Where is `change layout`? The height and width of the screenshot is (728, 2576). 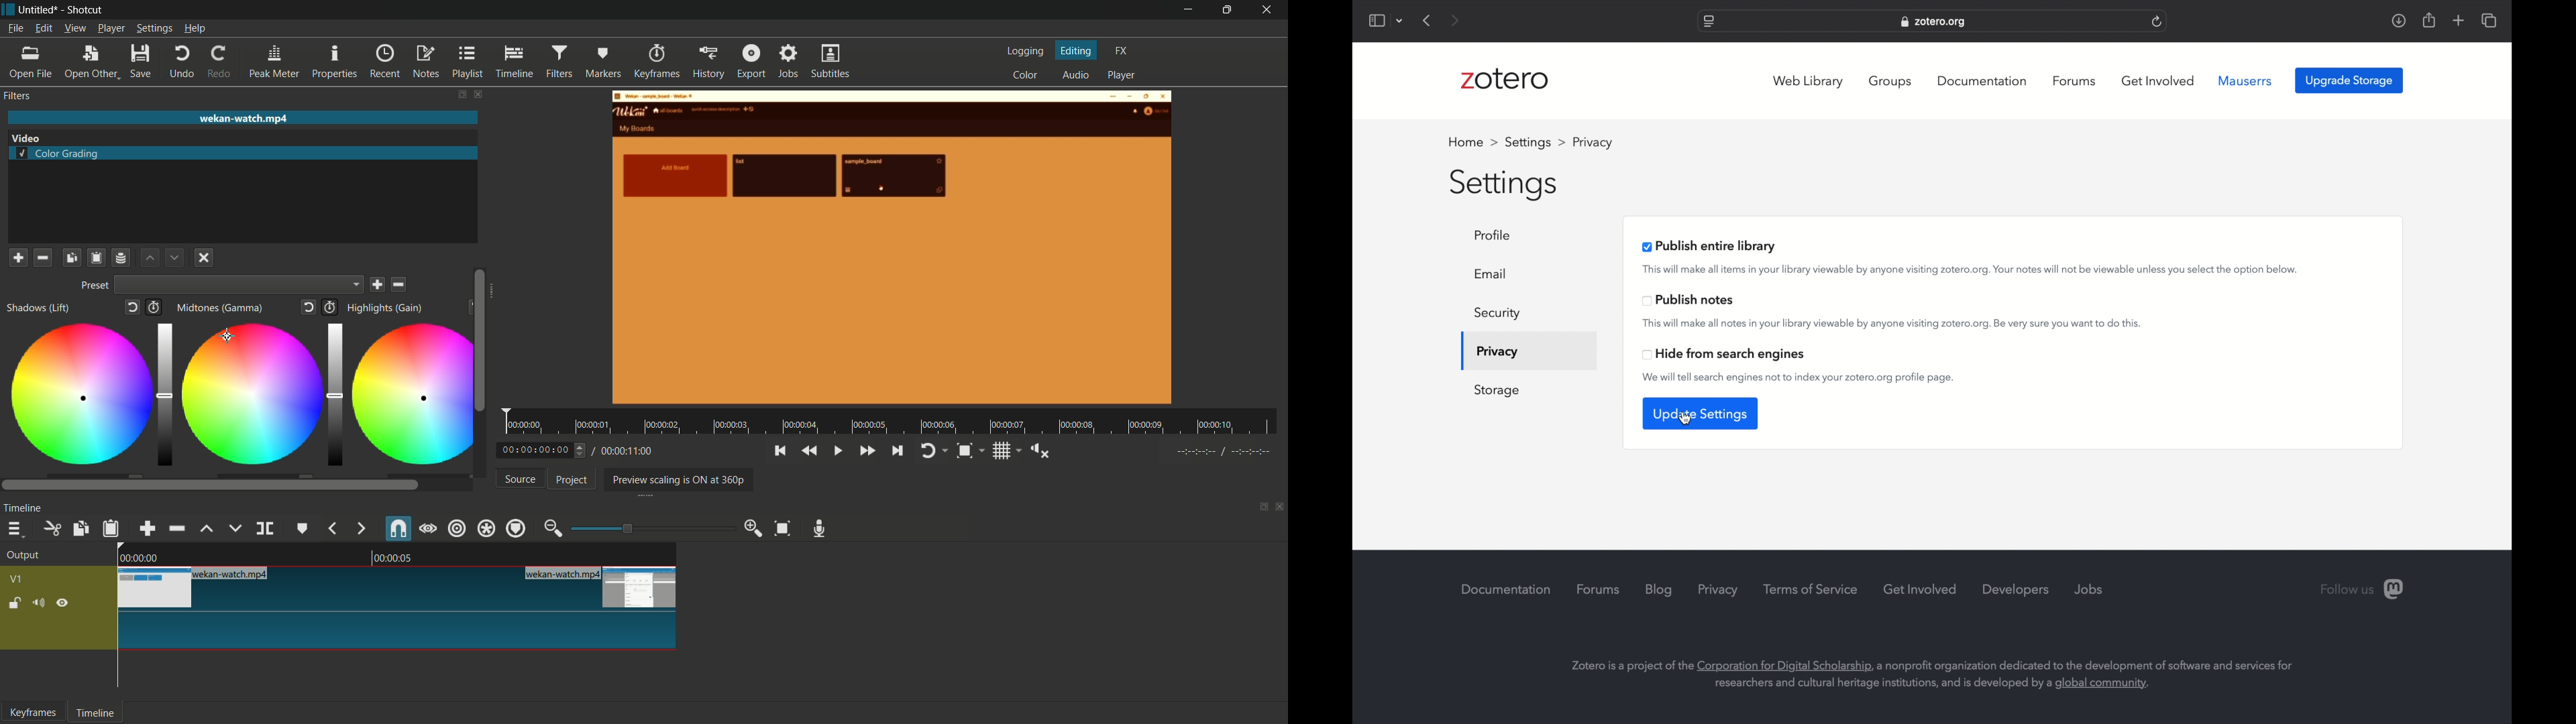
change layout is located at coordinates (1259, 510).